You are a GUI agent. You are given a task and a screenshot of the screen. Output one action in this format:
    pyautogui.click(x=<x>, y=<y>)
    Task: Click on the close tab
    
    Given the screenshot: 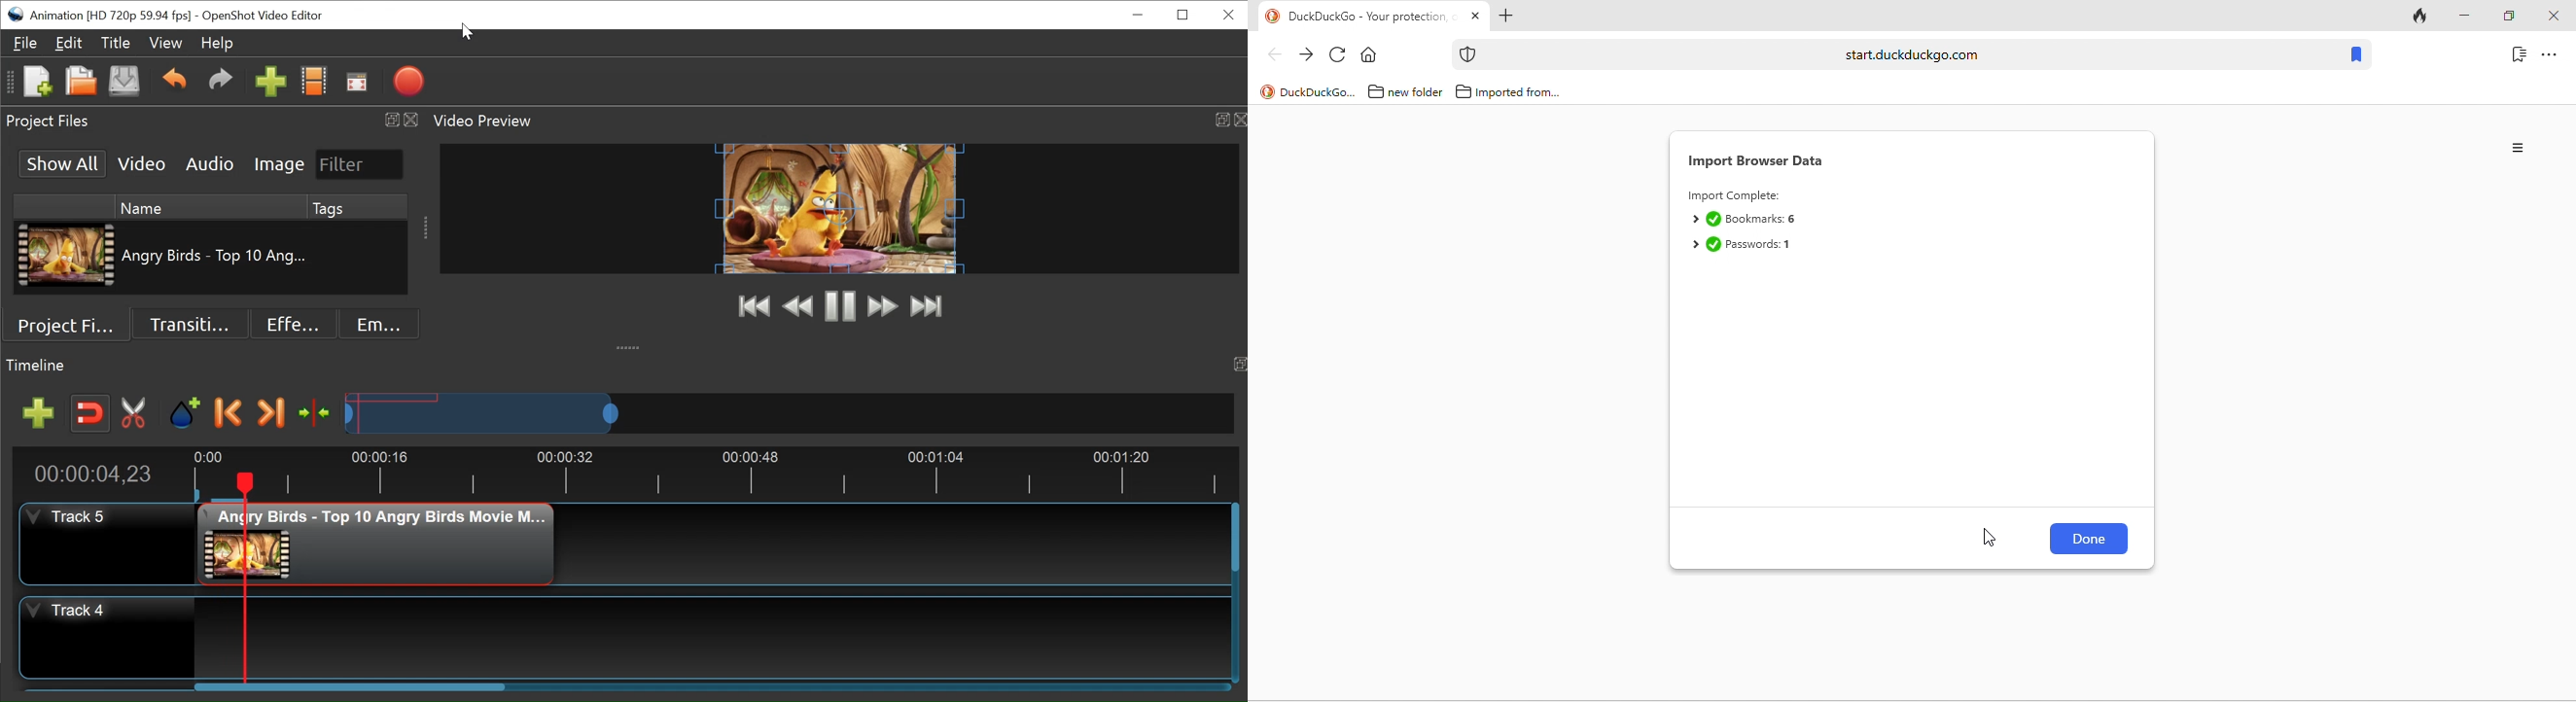 What is the action you would take?
    pyautogui.click(x=1475, y=17)
    